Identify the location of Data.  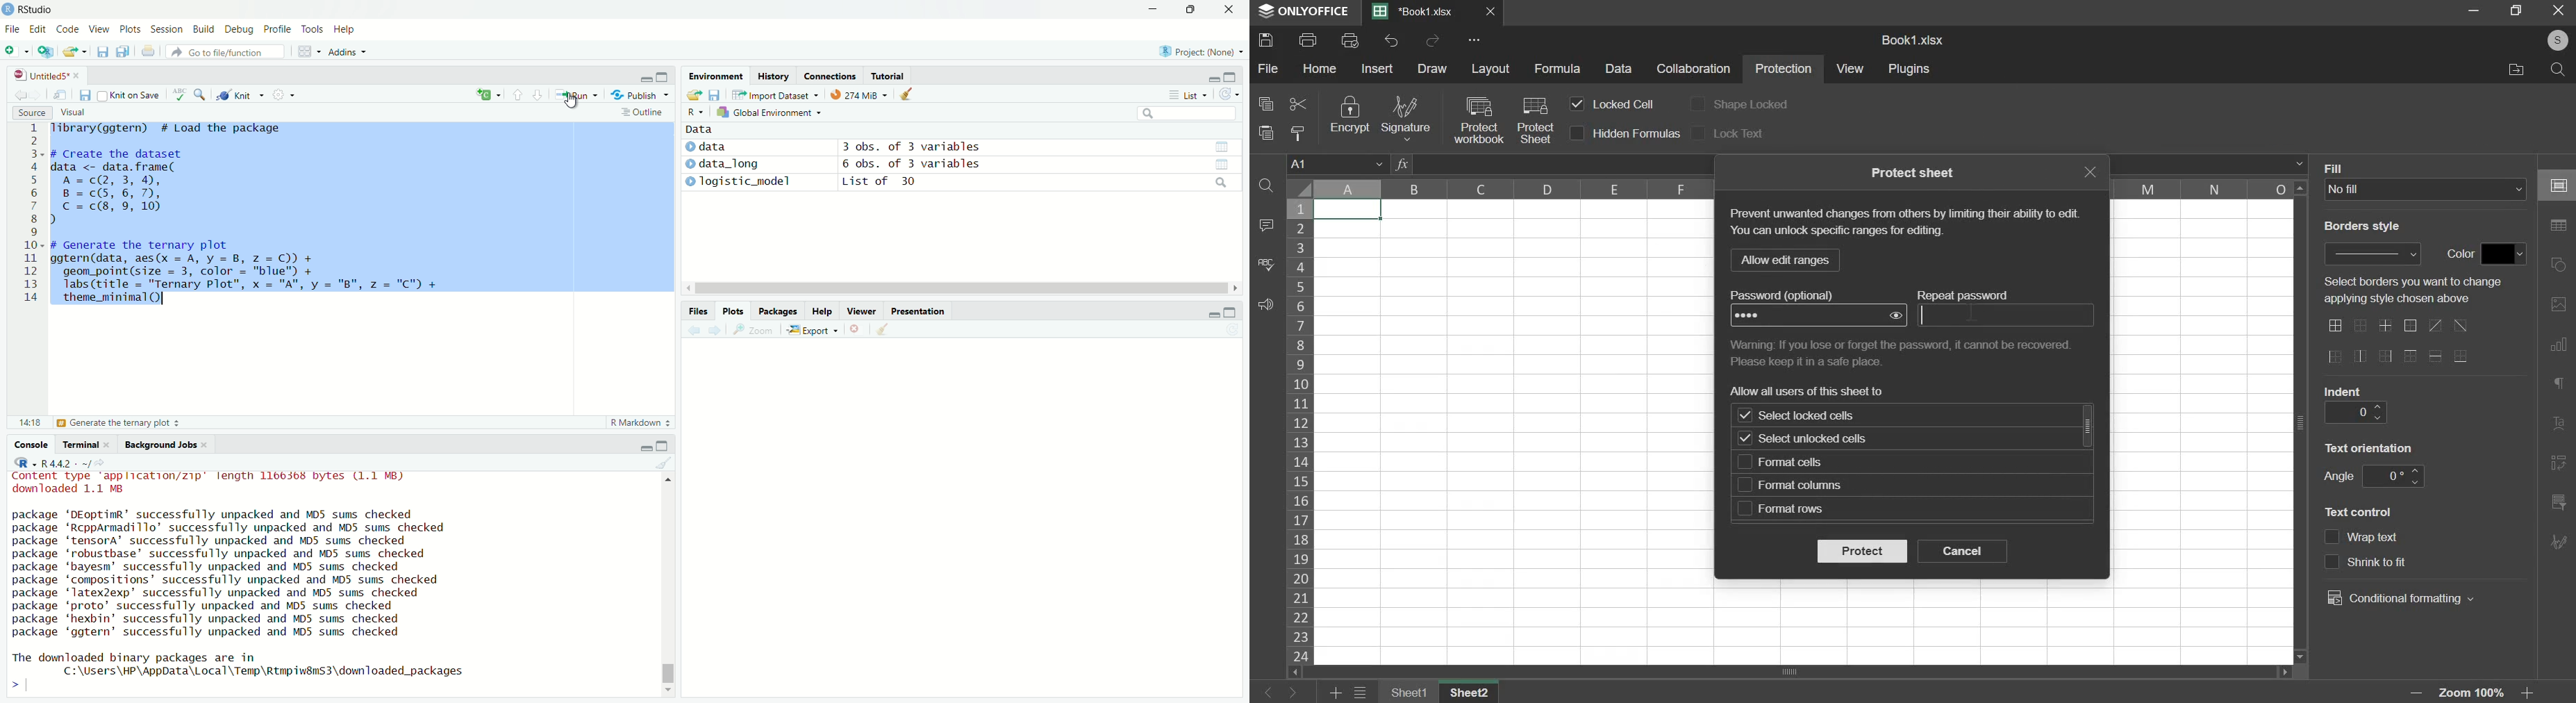
(697, 128).